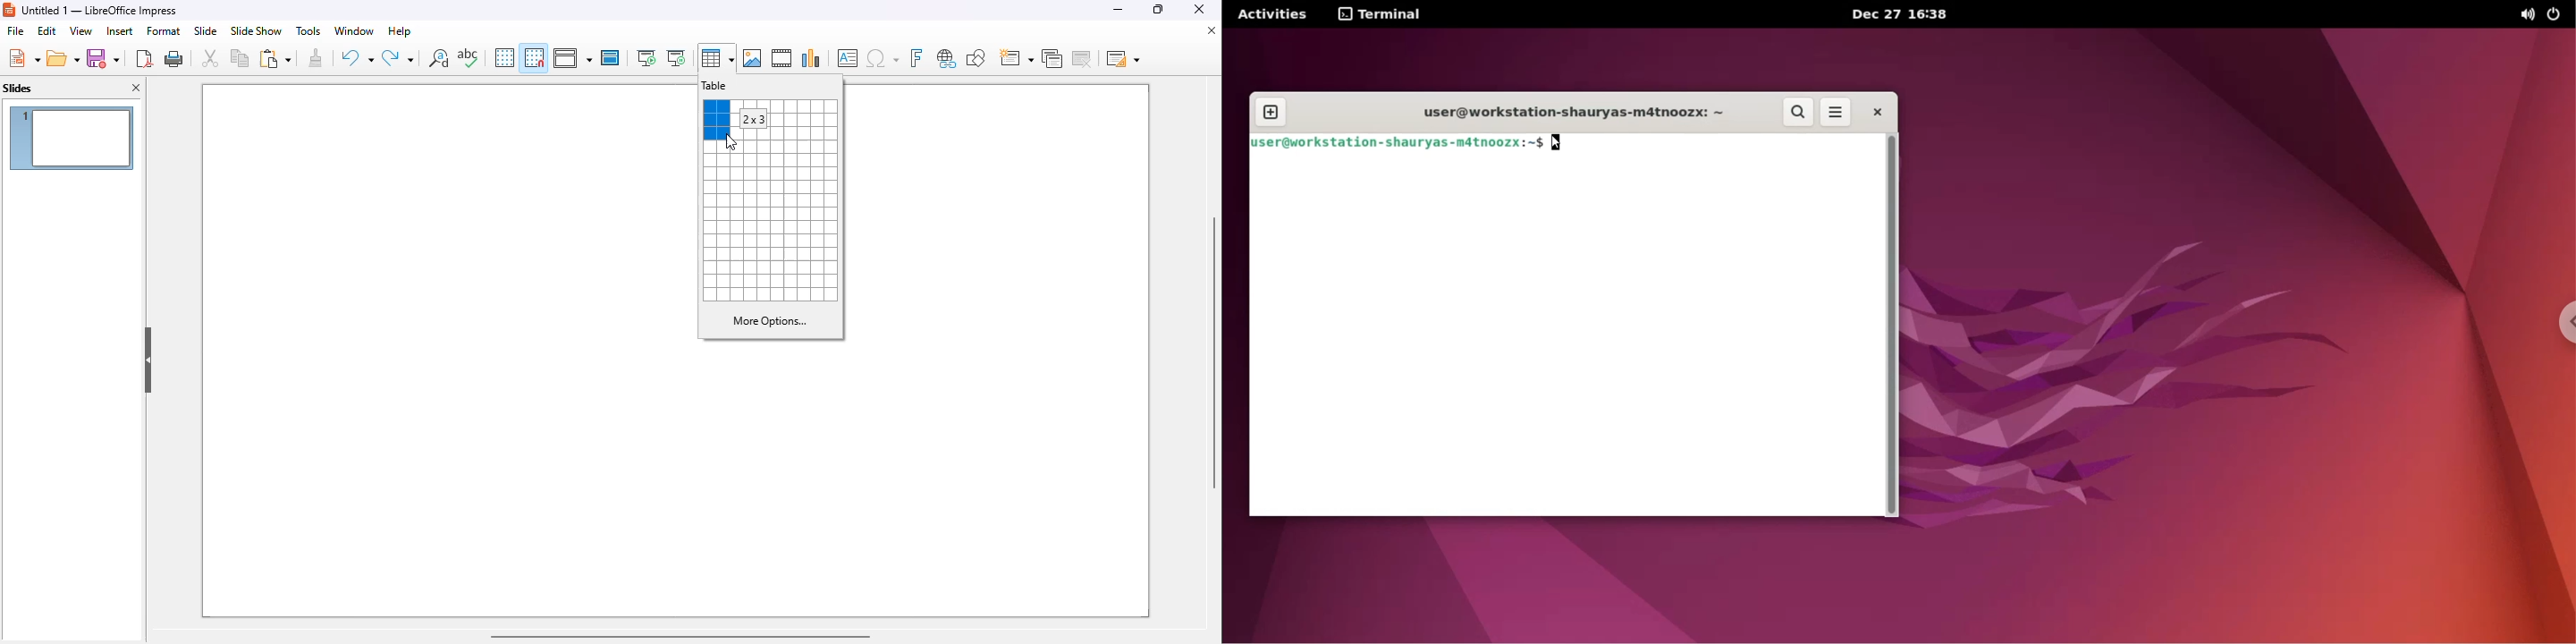  Describe the element at coordinates (1800, 113) in the screenshot. I see `search` at that location.